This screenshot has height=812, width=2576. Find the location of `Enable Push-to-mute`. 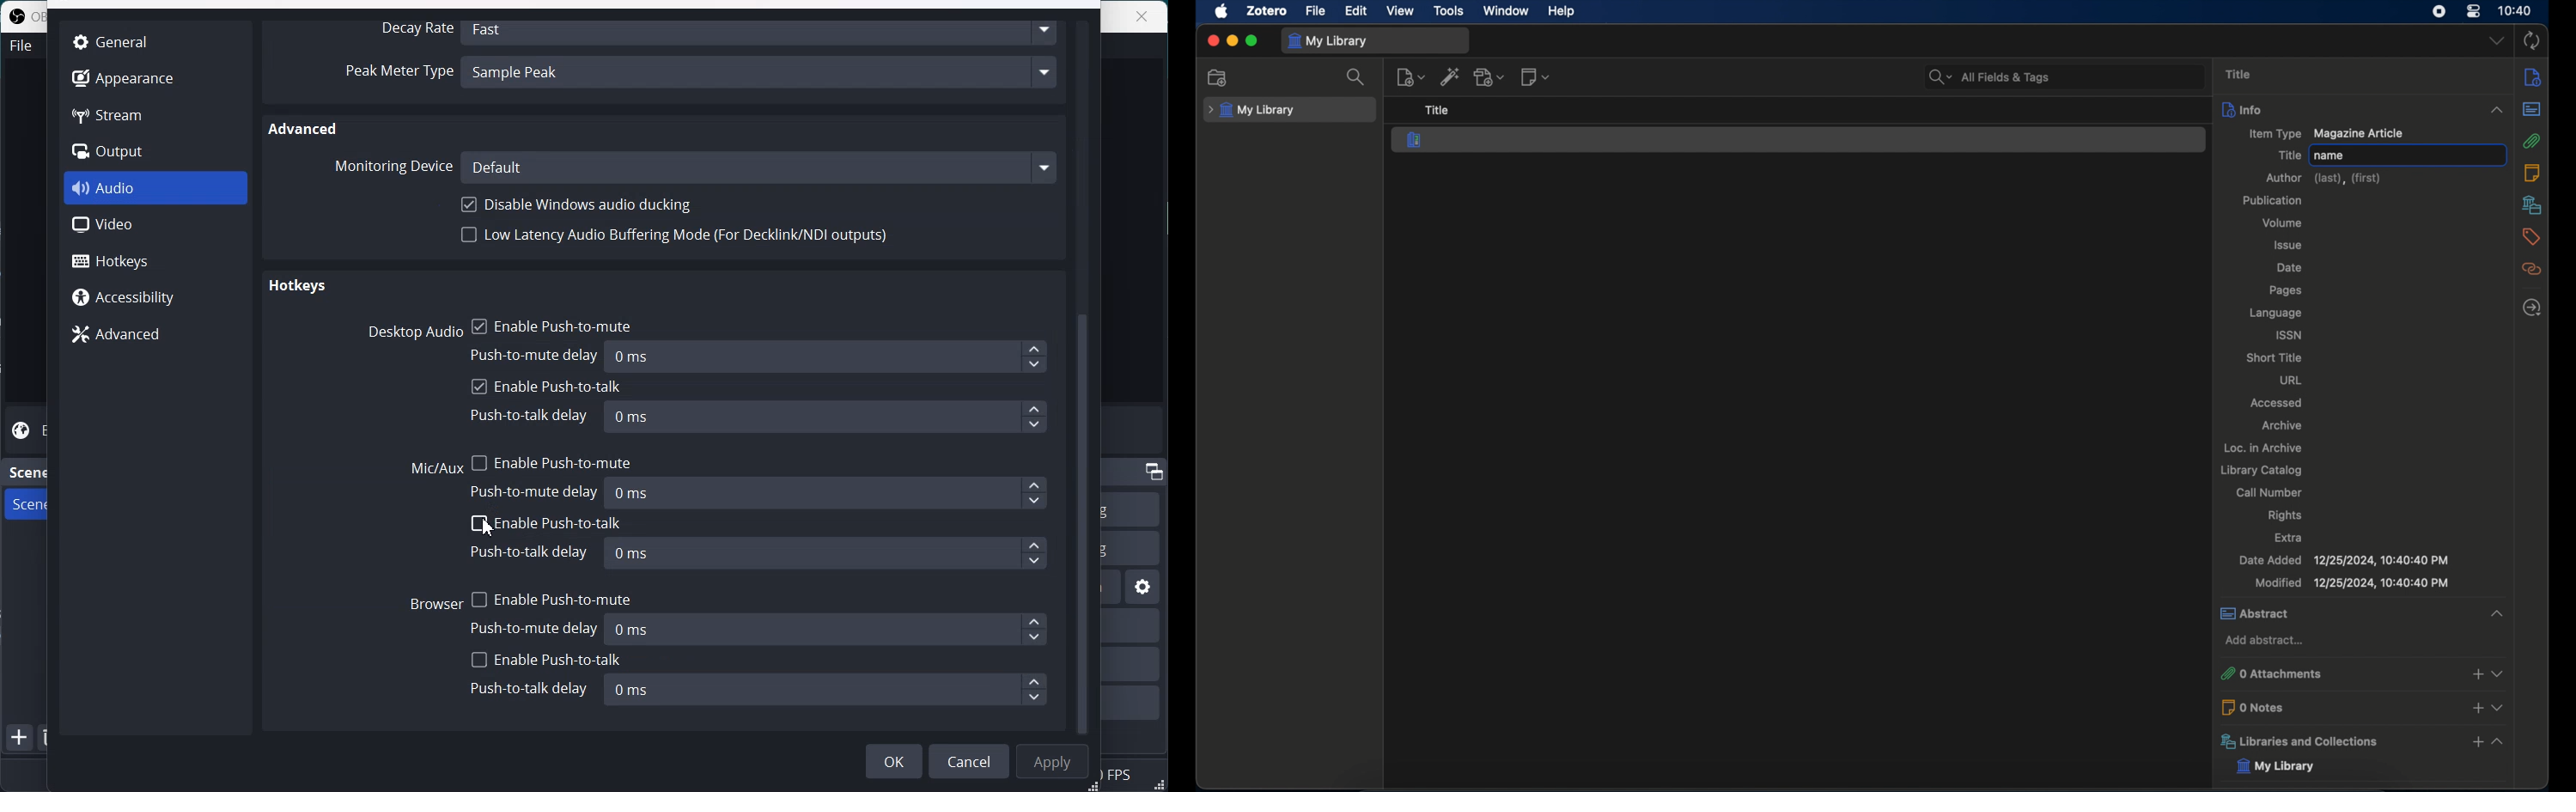

Enable Push-to-mute is located at coordinates (551, 596).